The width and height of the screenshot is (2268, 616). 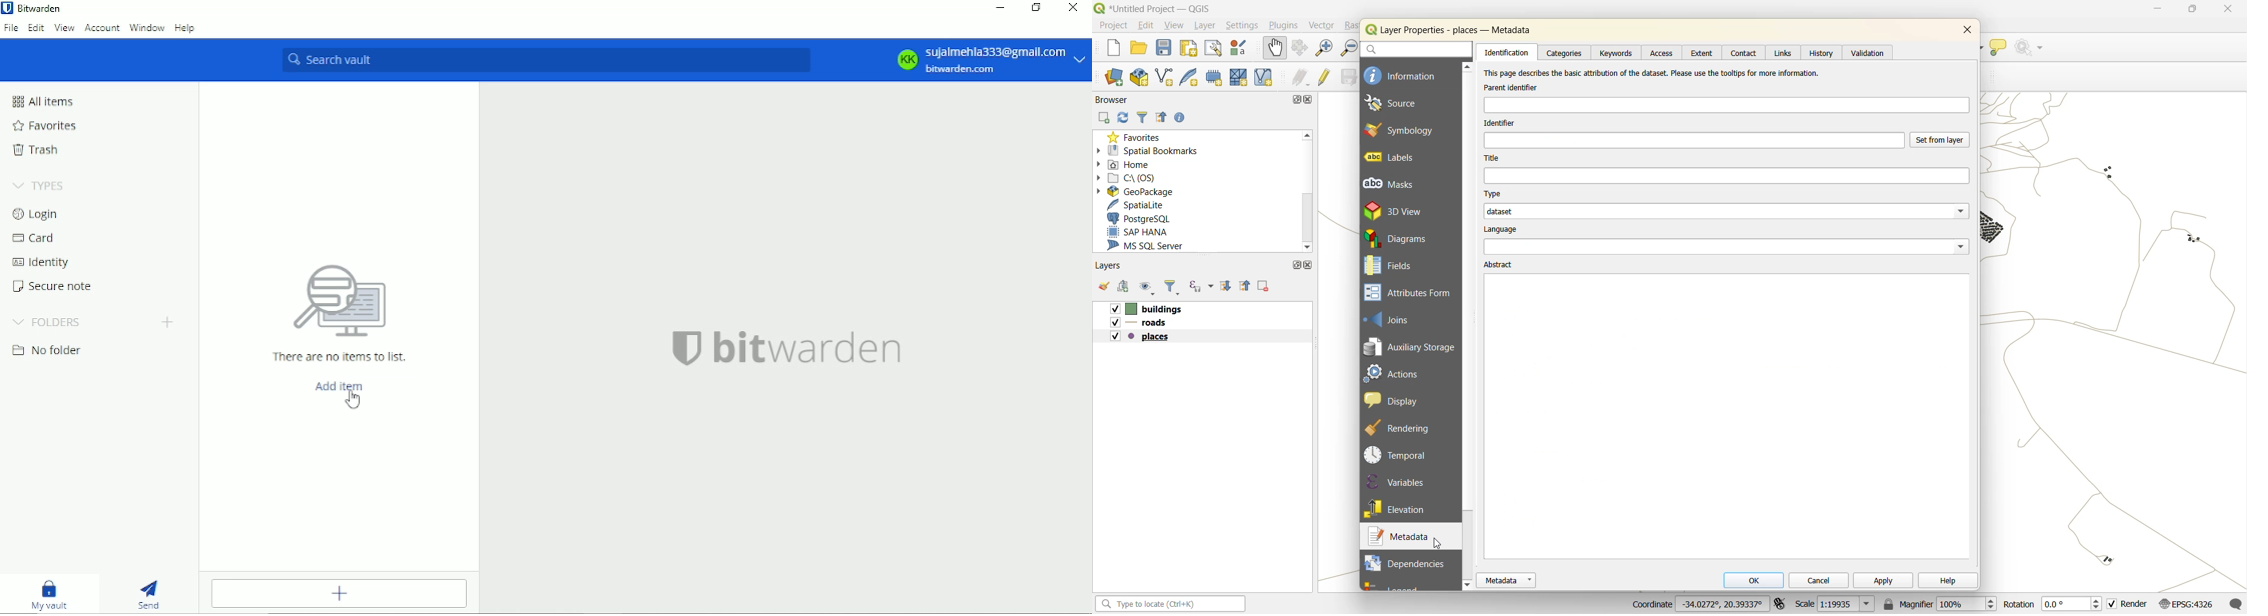 What do you see at coordinates (49, 593) in the screenshot?
I see `My vault` at bounding box center [49, 593].